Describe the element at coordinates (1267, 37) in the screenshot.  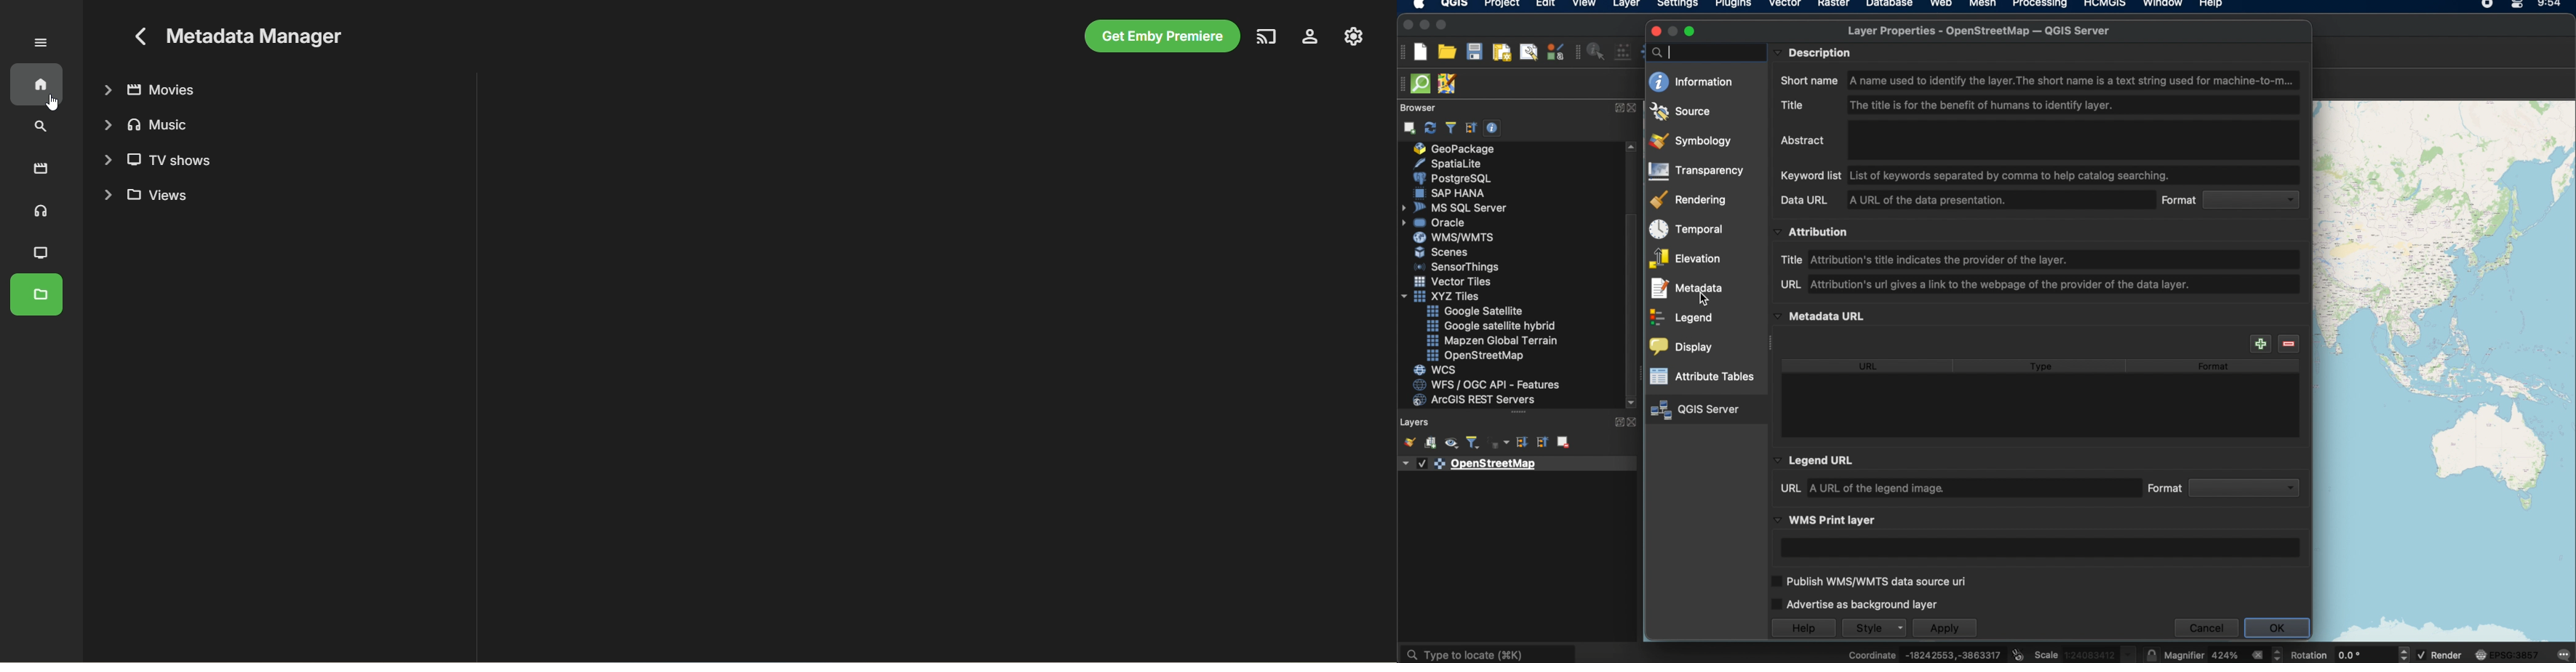
I see `play on another device` at that location.